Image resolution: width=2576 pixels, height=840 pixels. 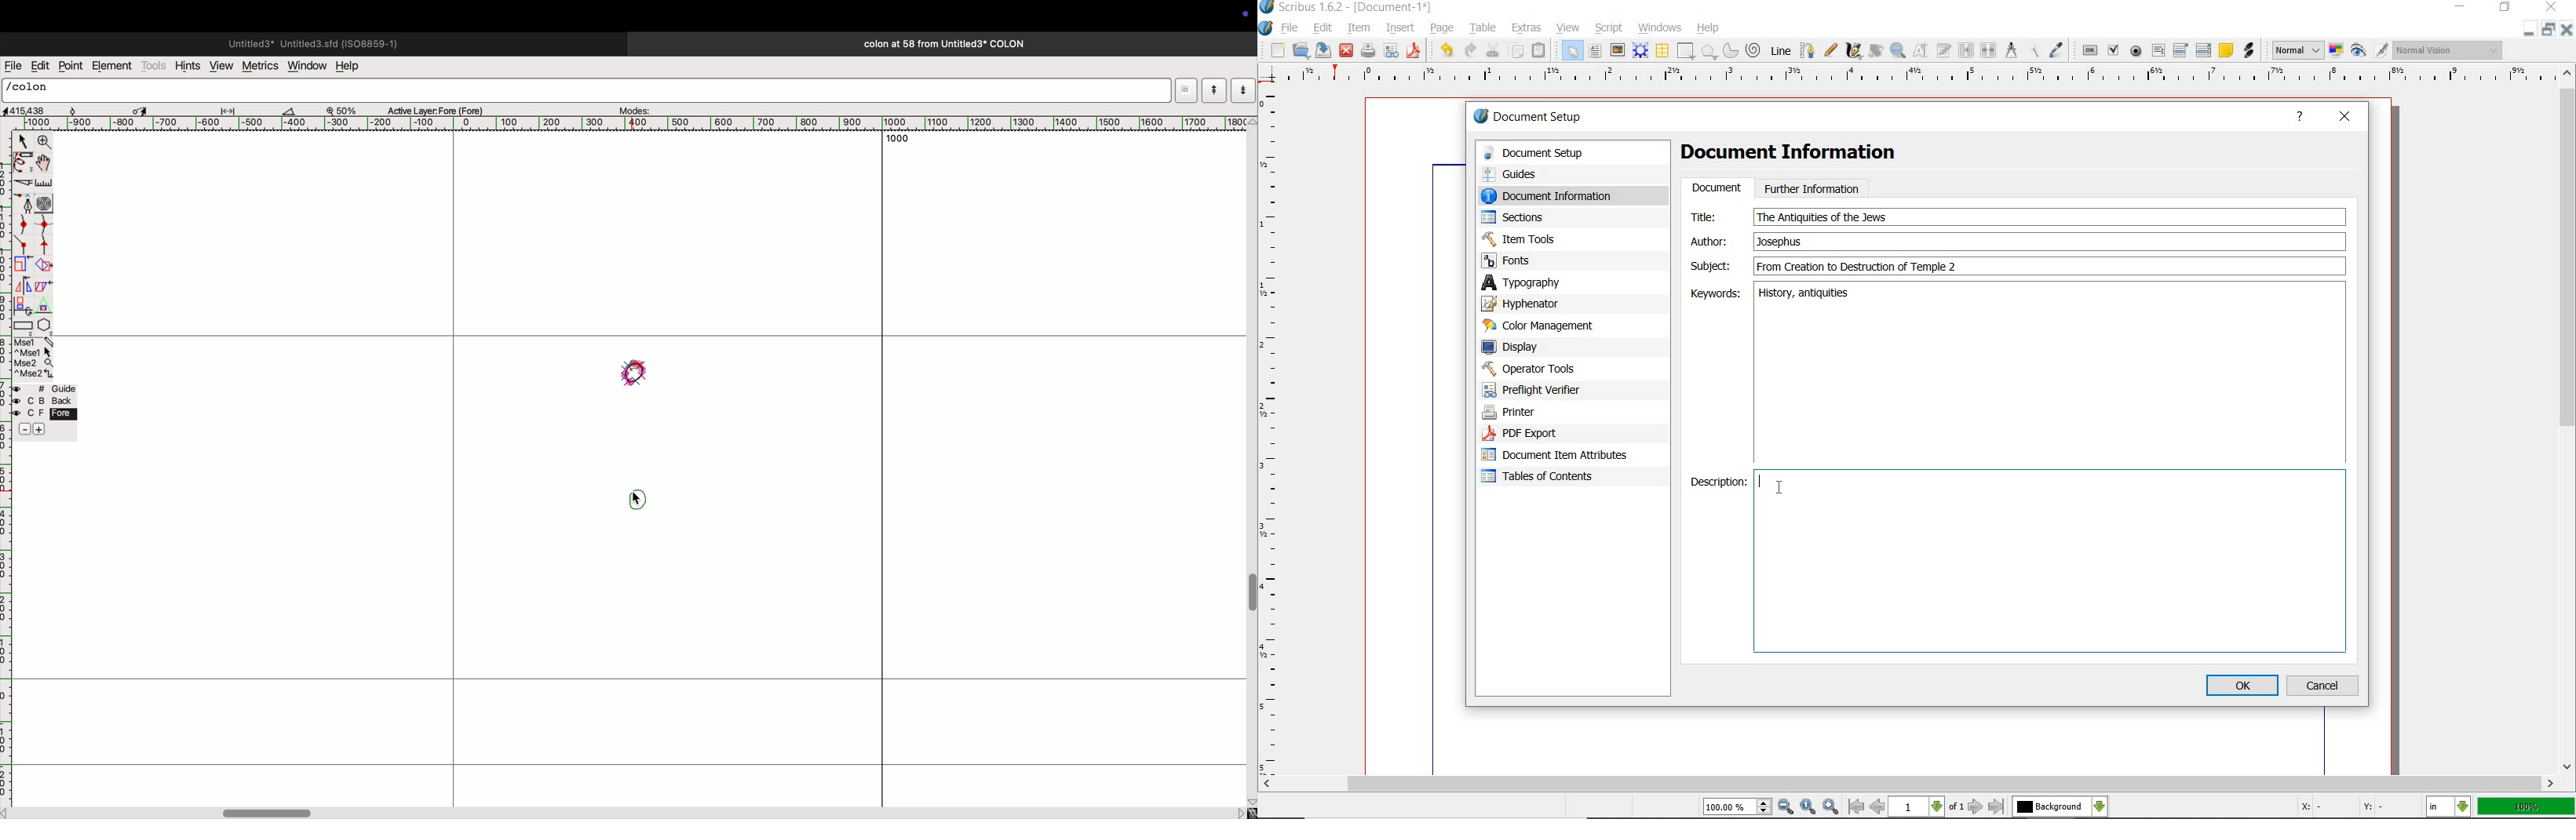 What do you see at coordinates (23, 164) in the screenshot?
I see `pen` at bounding box center [23, 164].